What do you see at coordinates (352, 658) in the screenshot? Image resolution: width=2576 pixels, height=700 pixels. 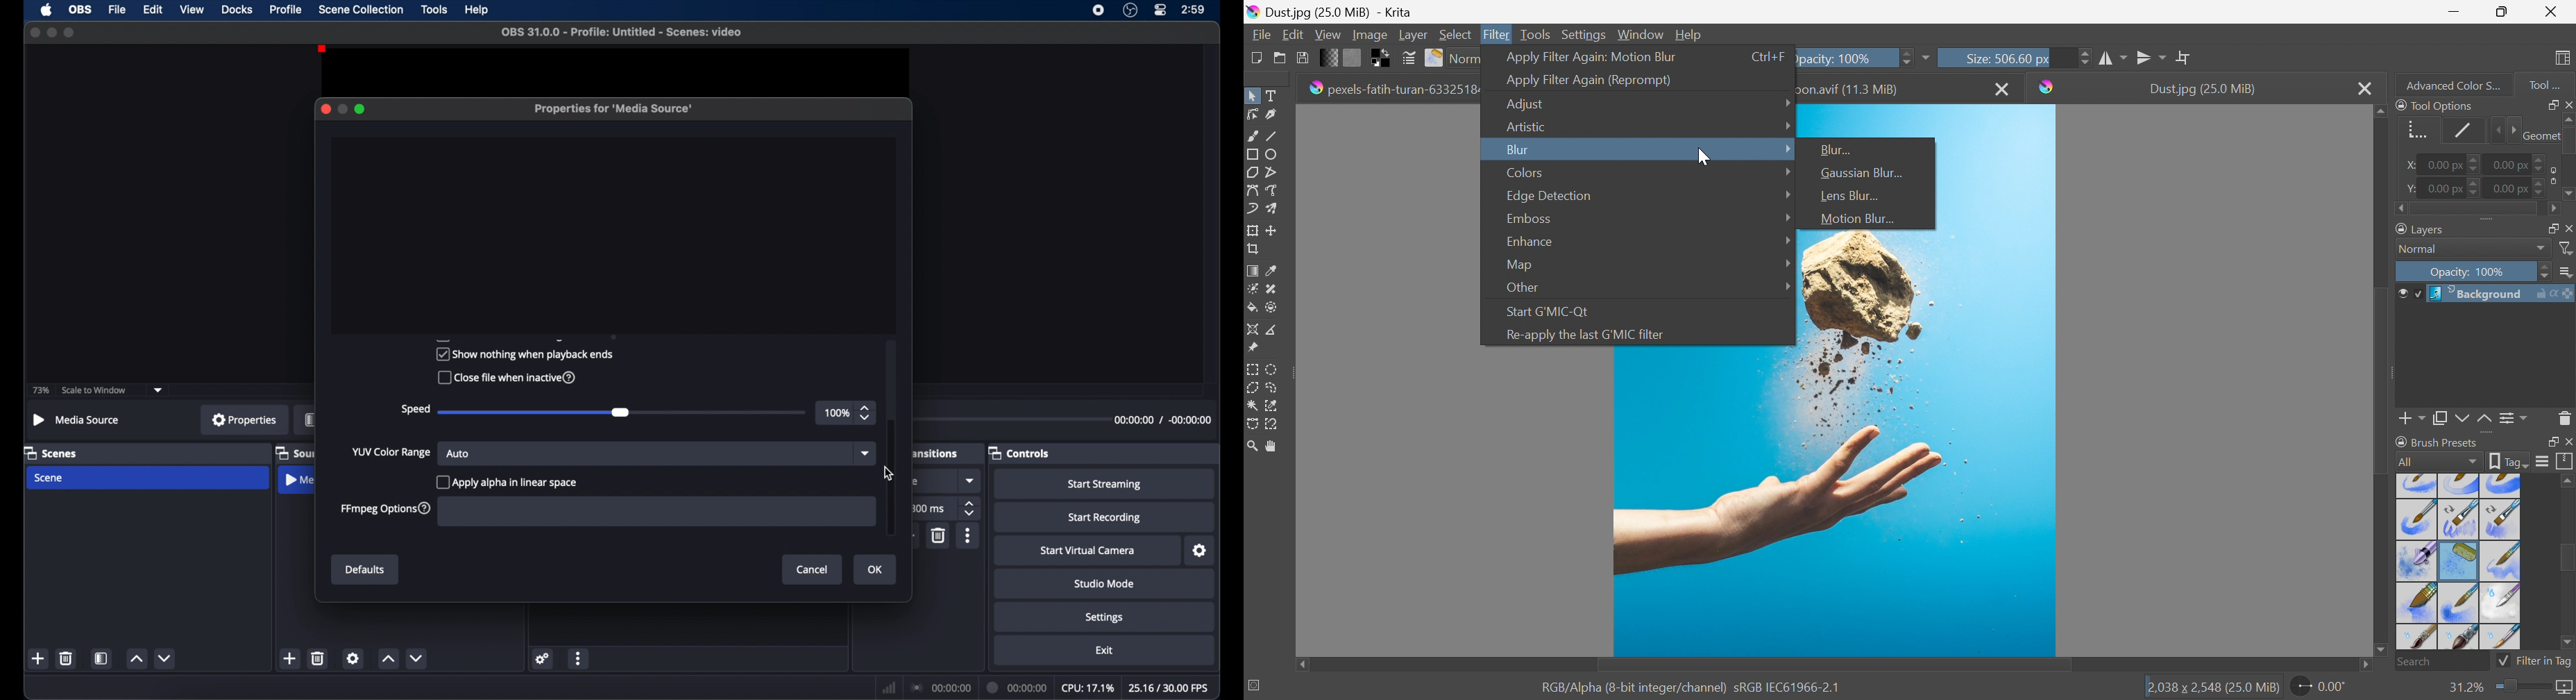 I see `settings` at bounding box center [352, 658].